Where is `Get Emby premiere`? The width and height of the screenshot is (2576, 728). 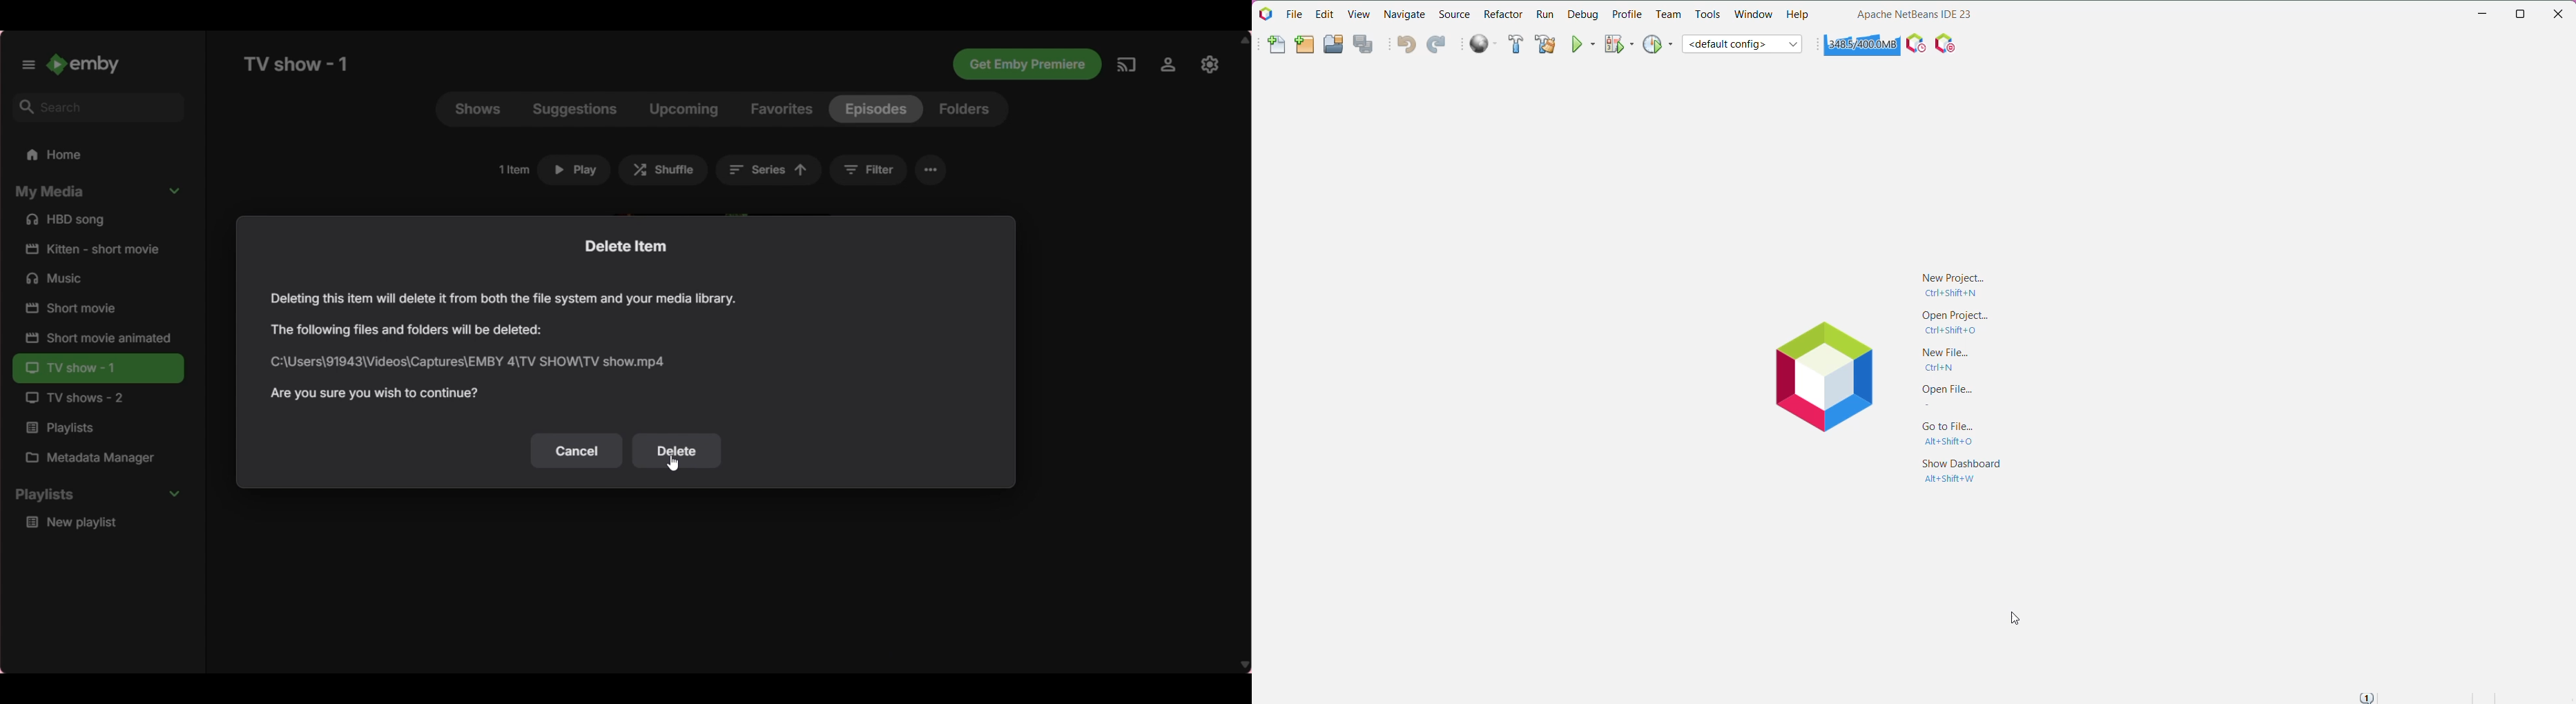 Get Emby premiere is located at coordinates (1027, 65).